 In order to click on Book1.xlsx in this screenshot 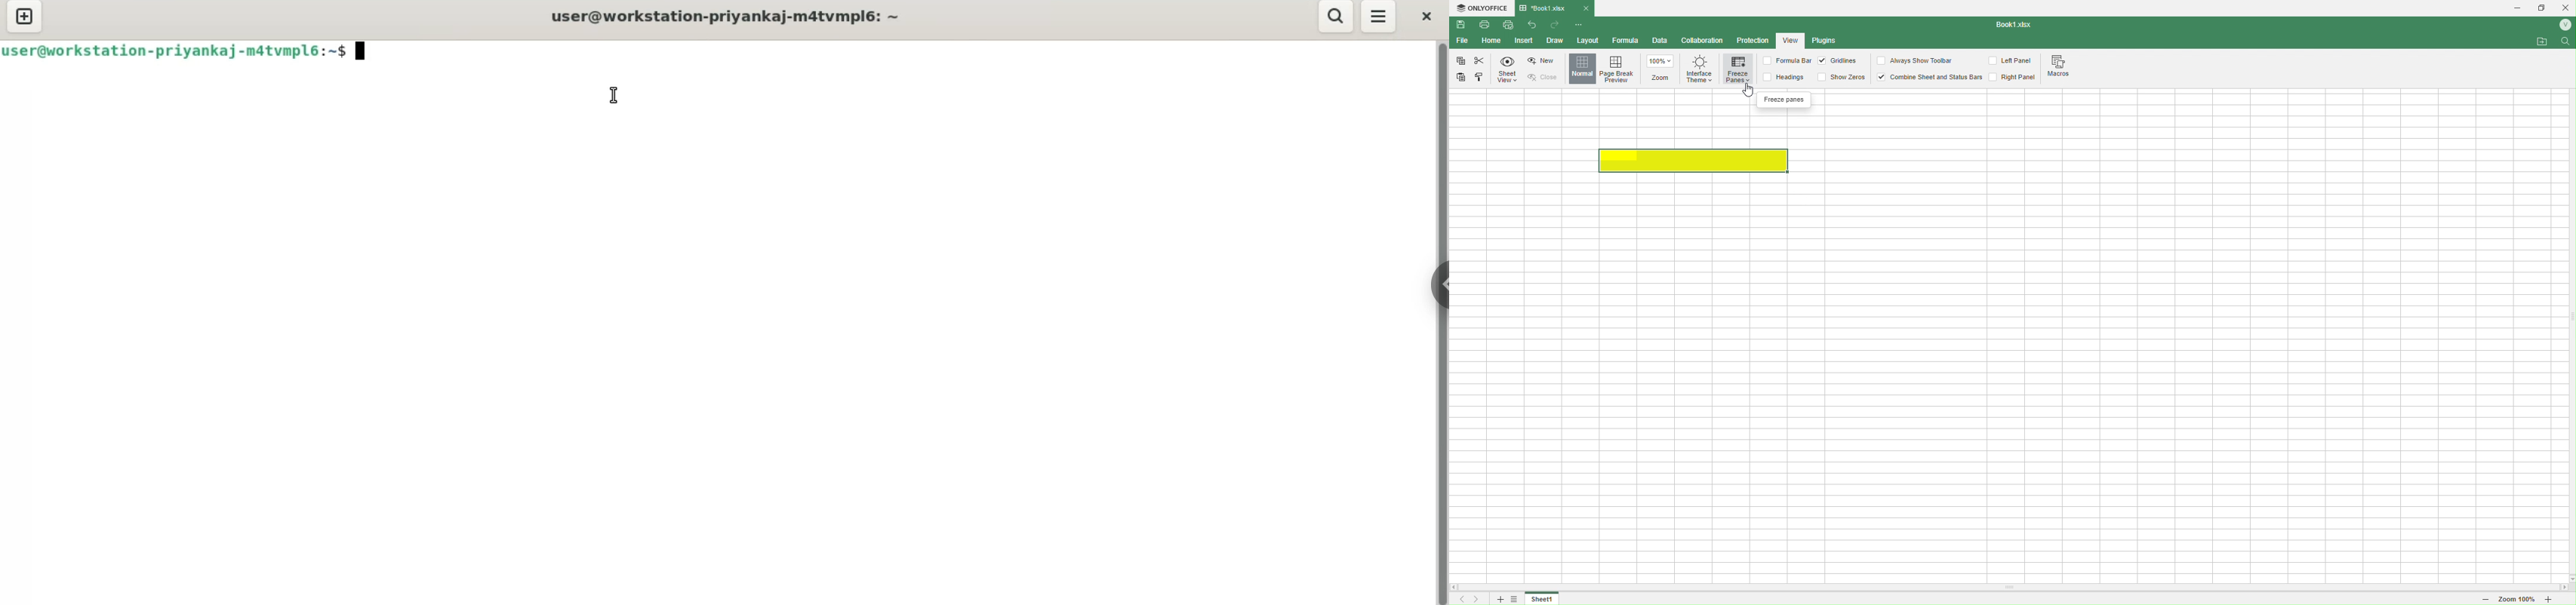, I will do `click(1548, 8)`.